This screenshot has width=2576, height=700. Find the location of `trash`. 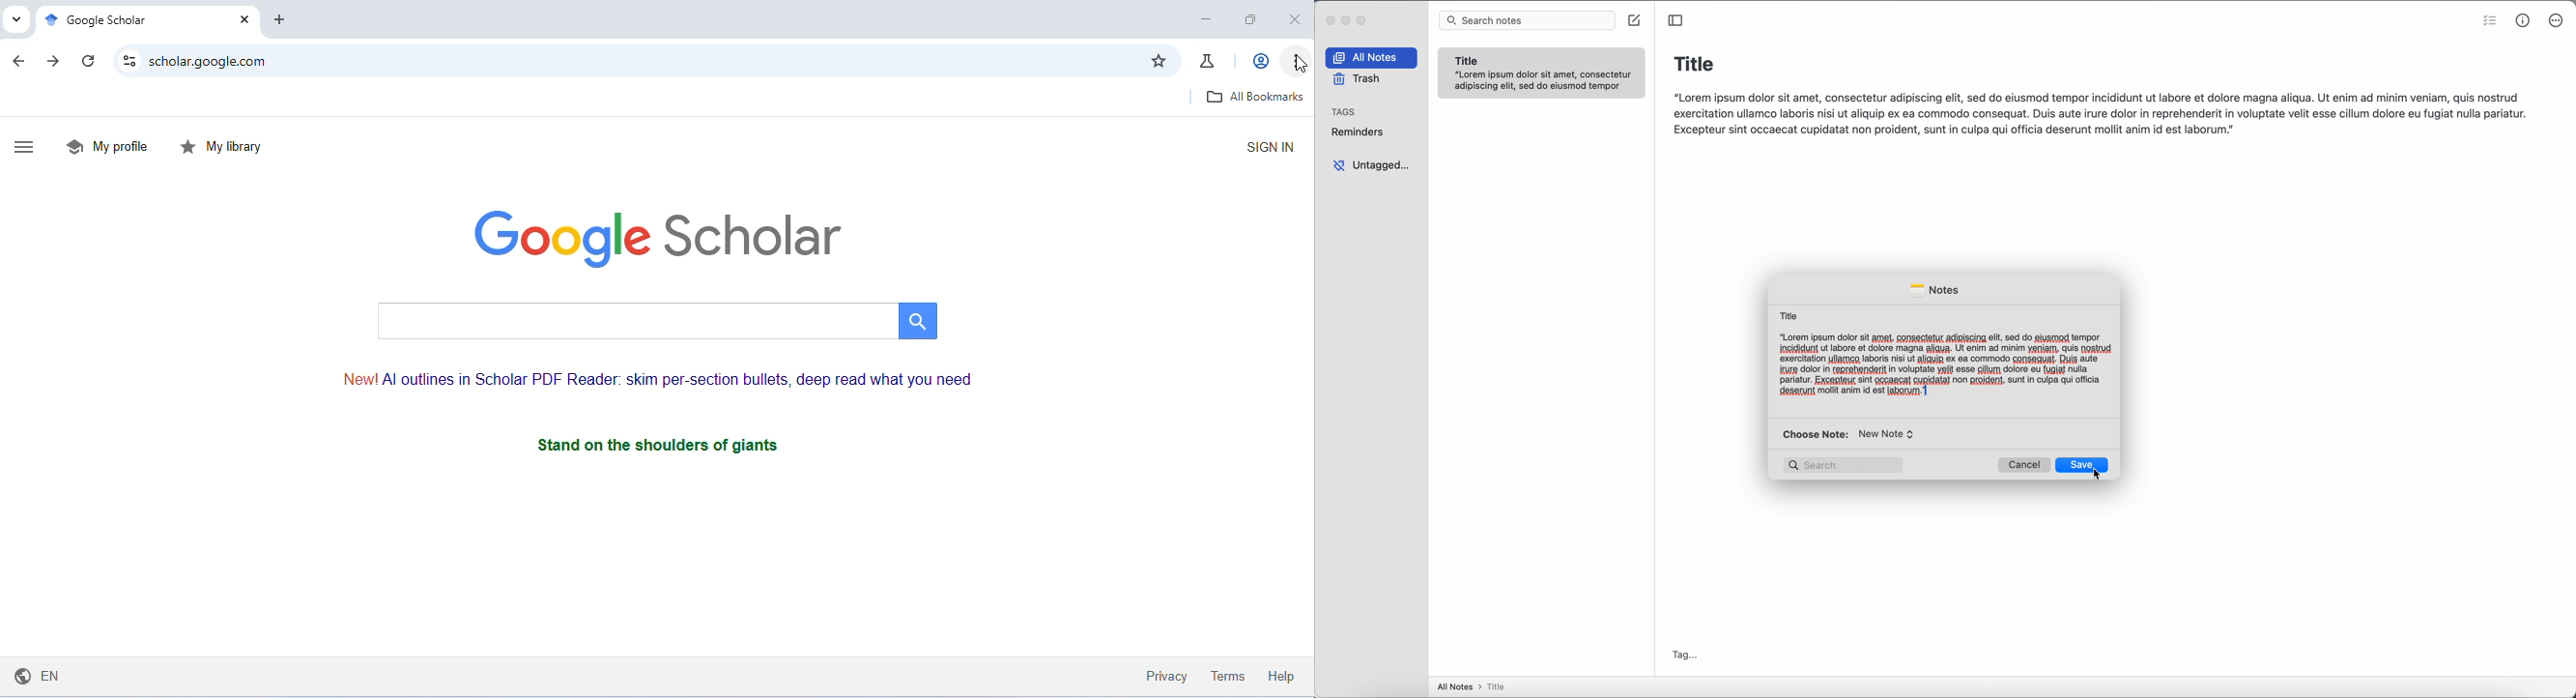

trash is located at coordinates (1356, 79).